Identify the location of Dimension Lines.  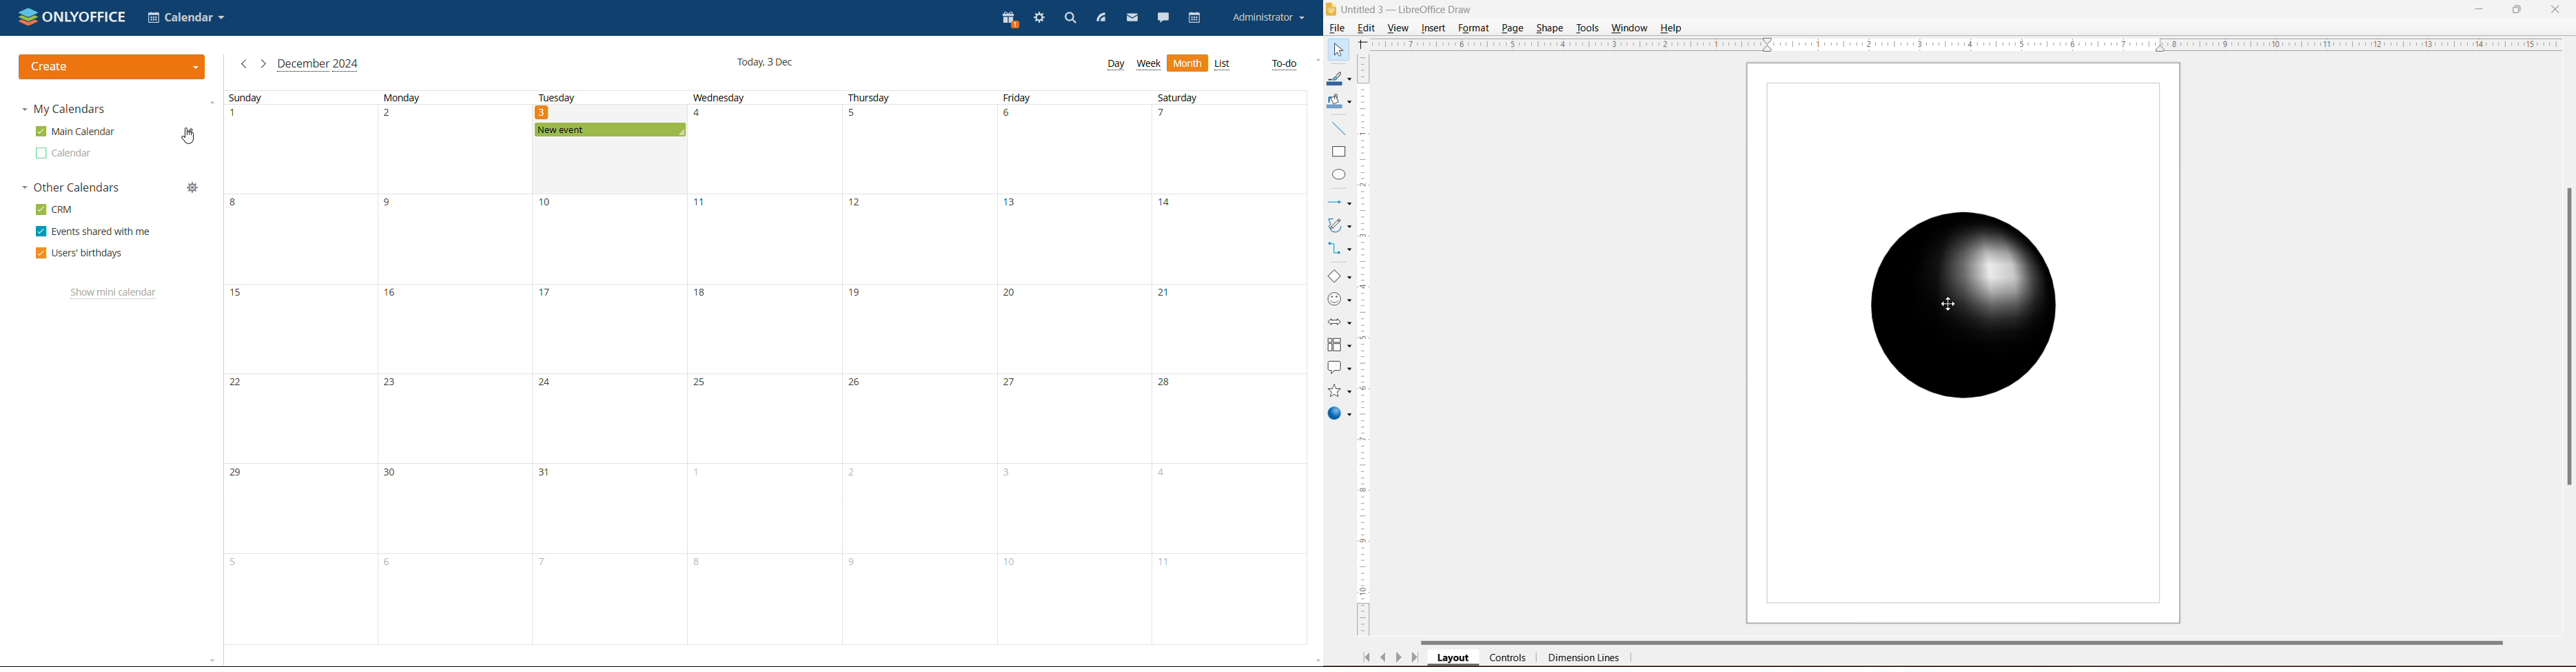
(1585, 659).